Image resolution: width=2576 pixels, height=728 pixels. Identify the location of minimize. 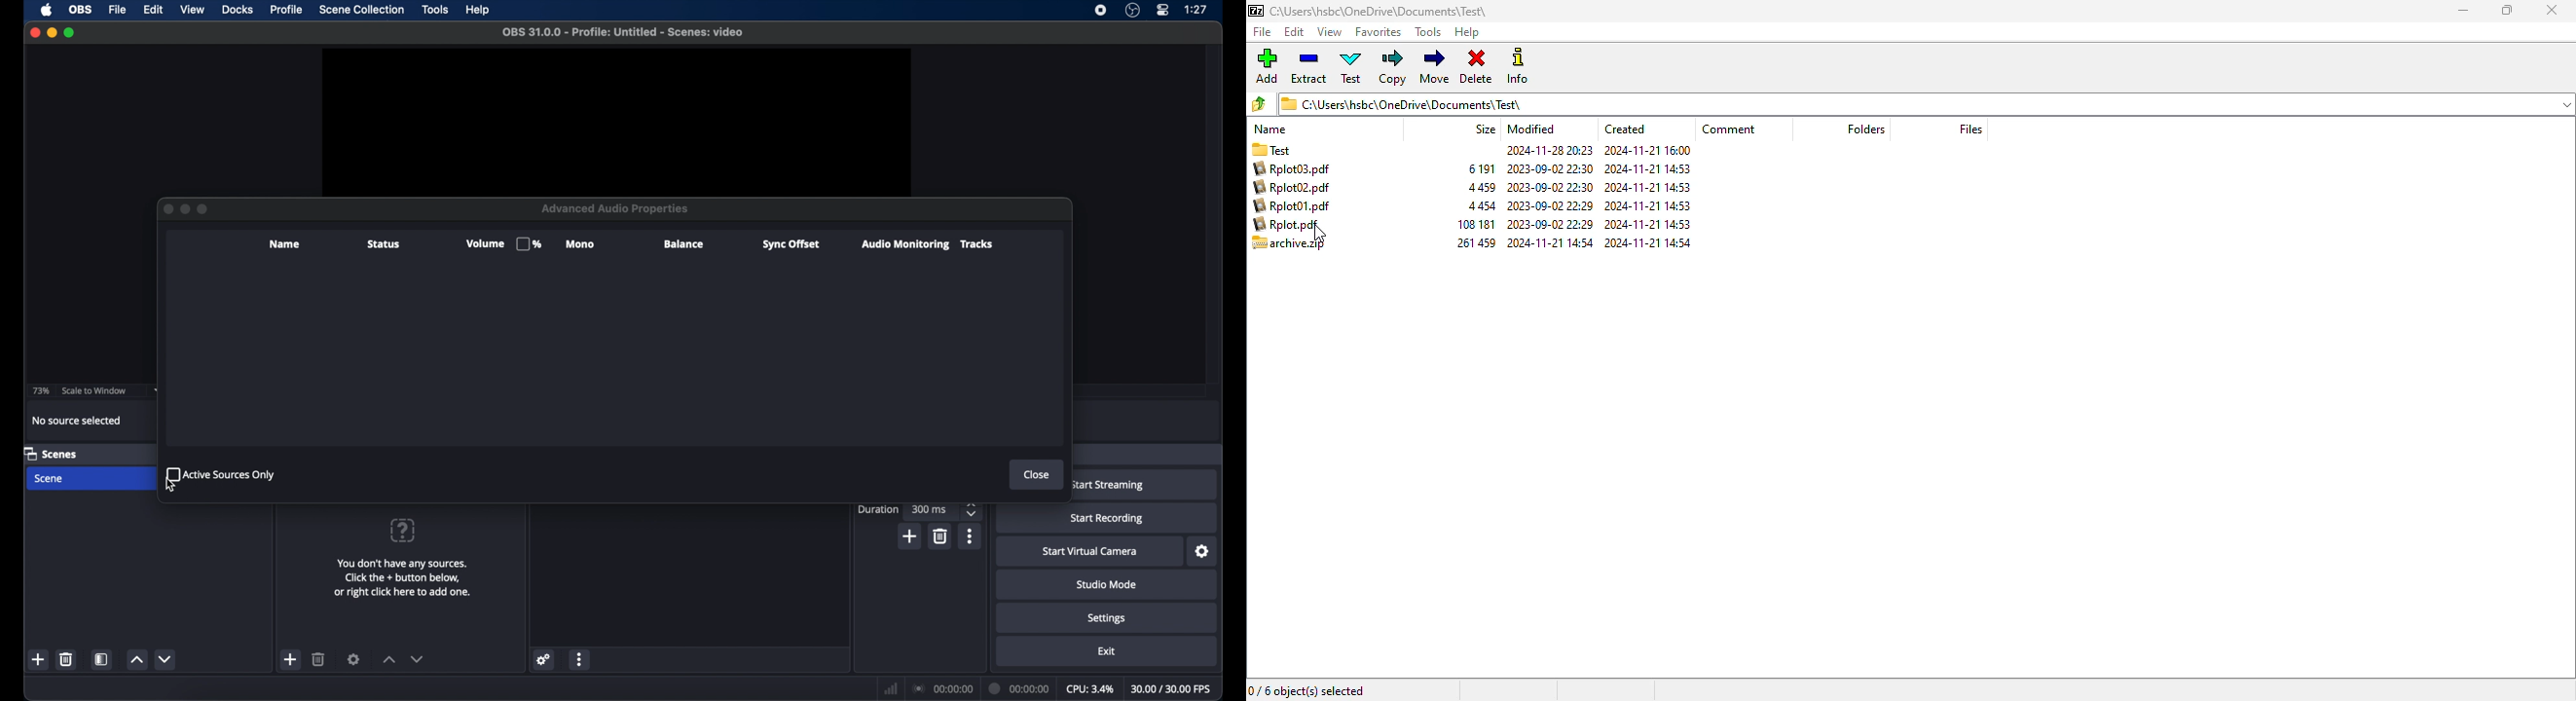
(51, 32).